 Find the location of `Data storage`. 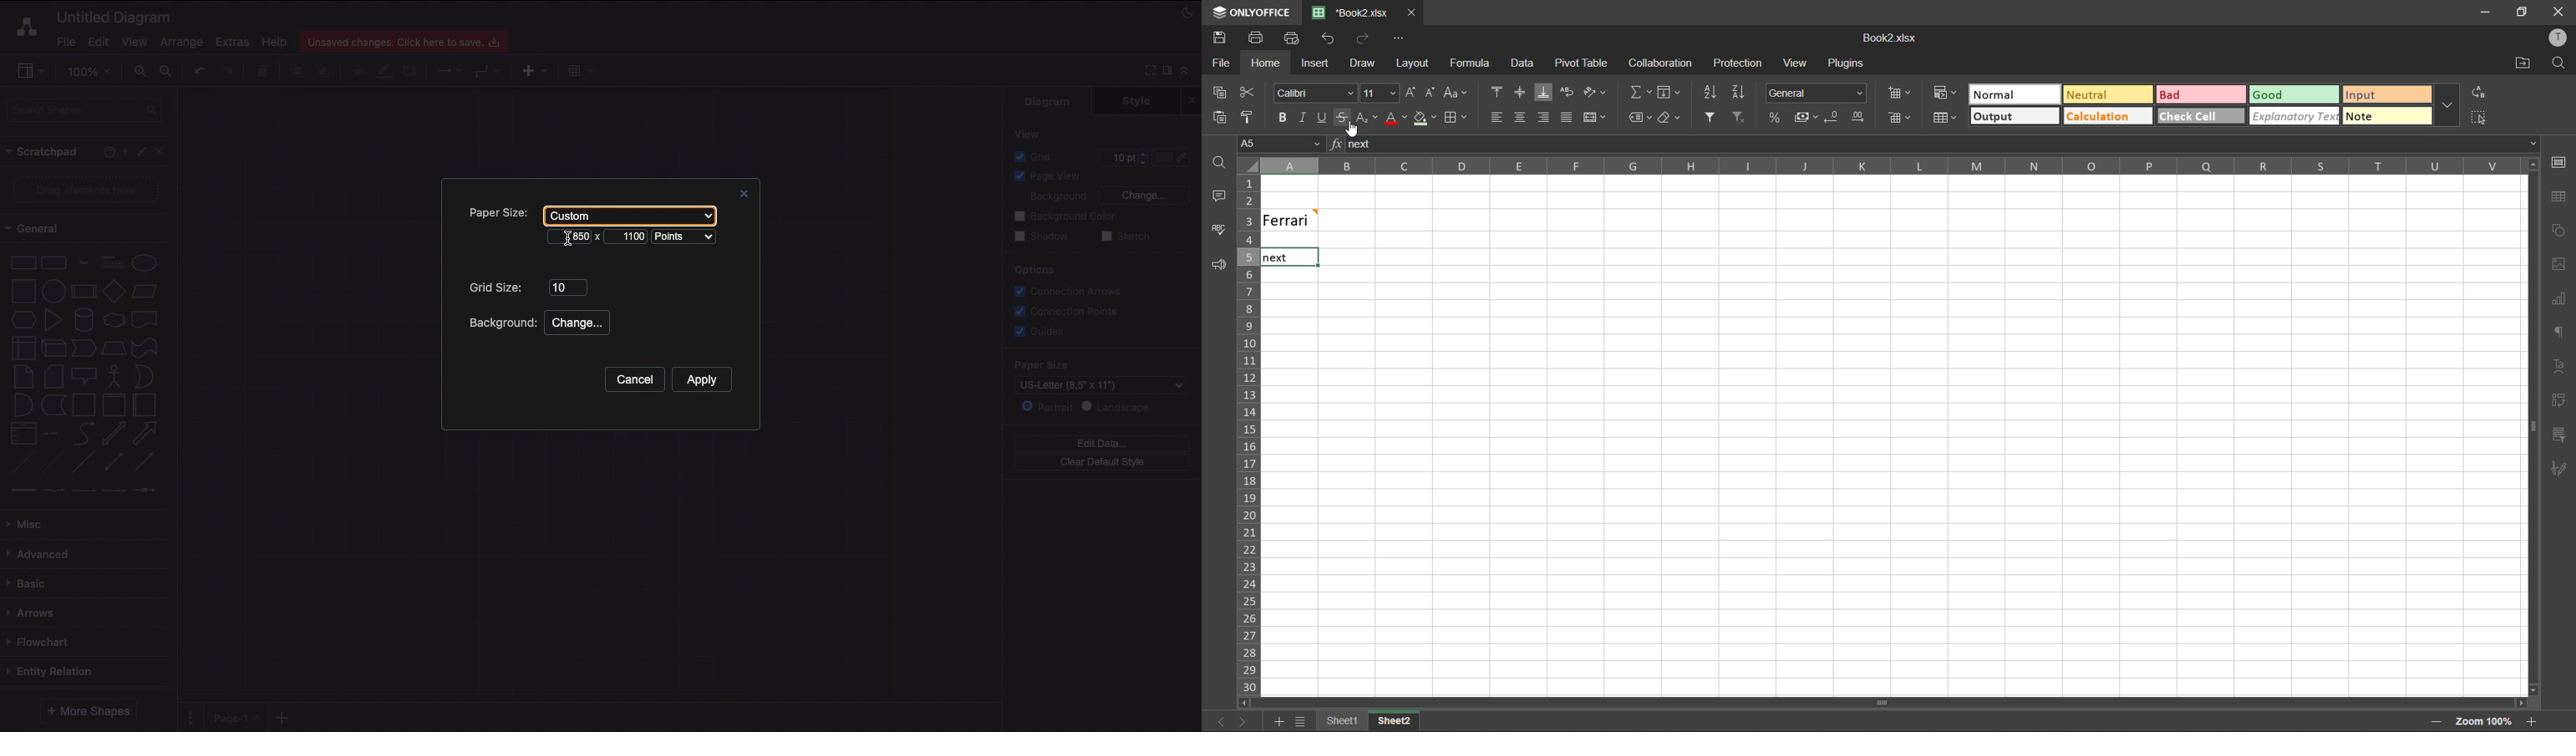

Data storage is located at coordinates (53, 406).